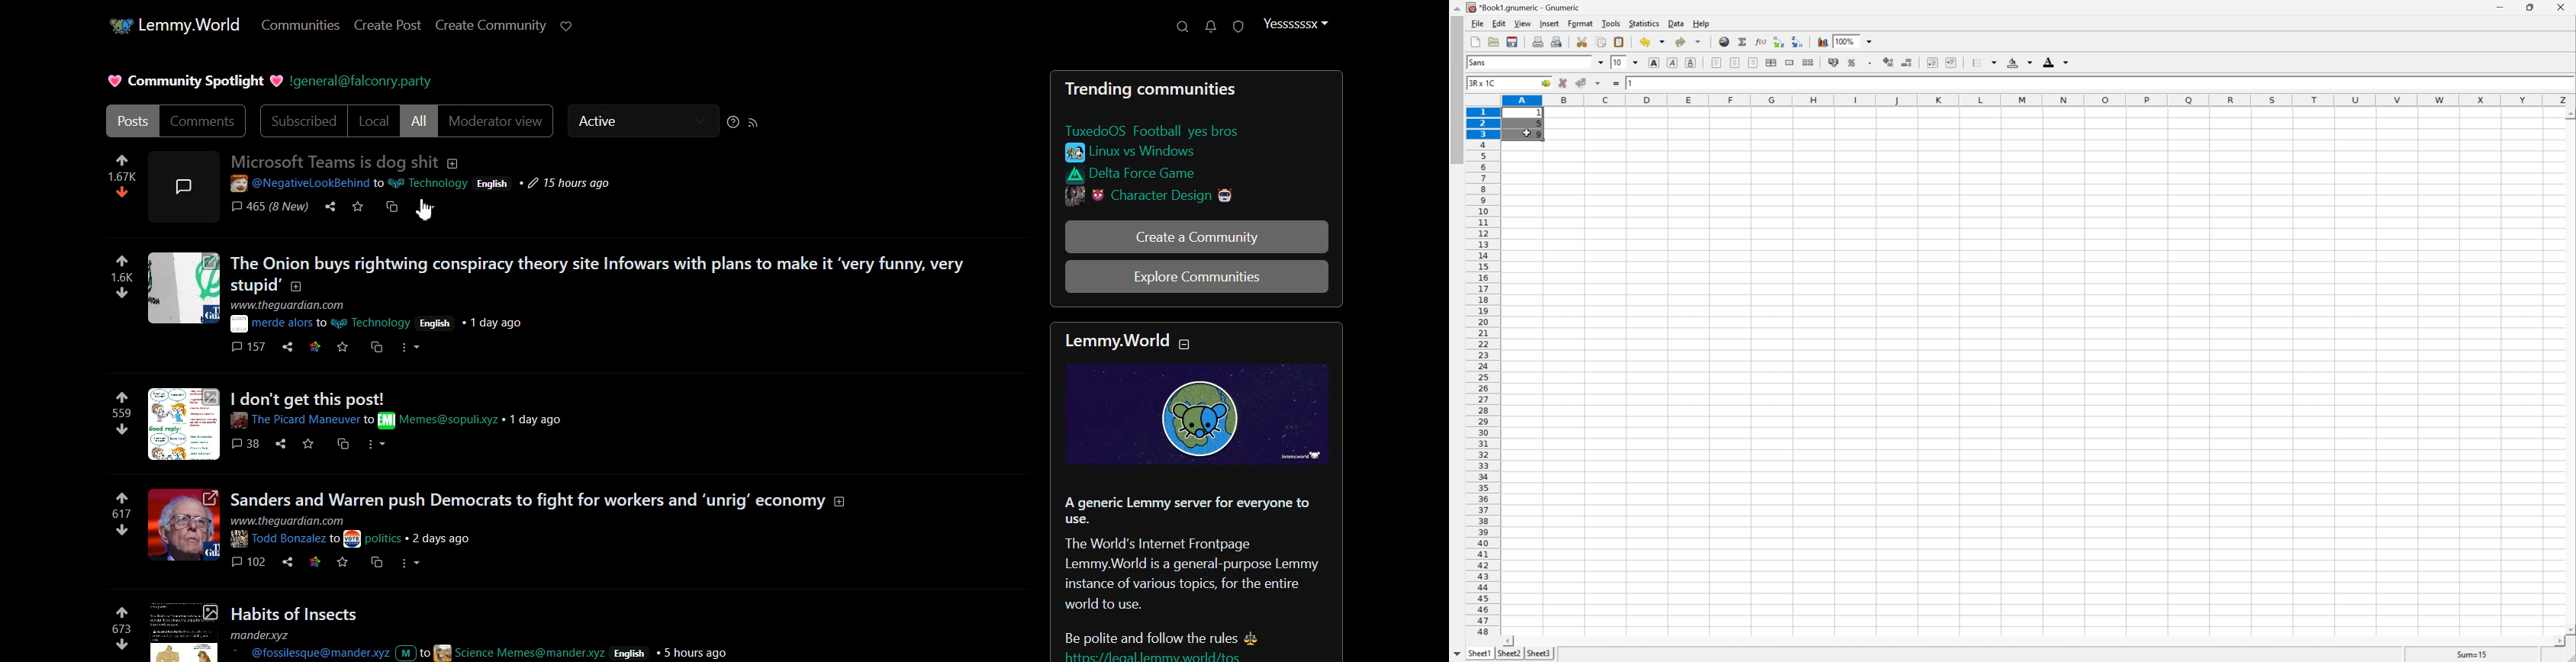  Describe the element at coordinates (566, 27) in the screenshot. I see `Support Lemmy` at that location.